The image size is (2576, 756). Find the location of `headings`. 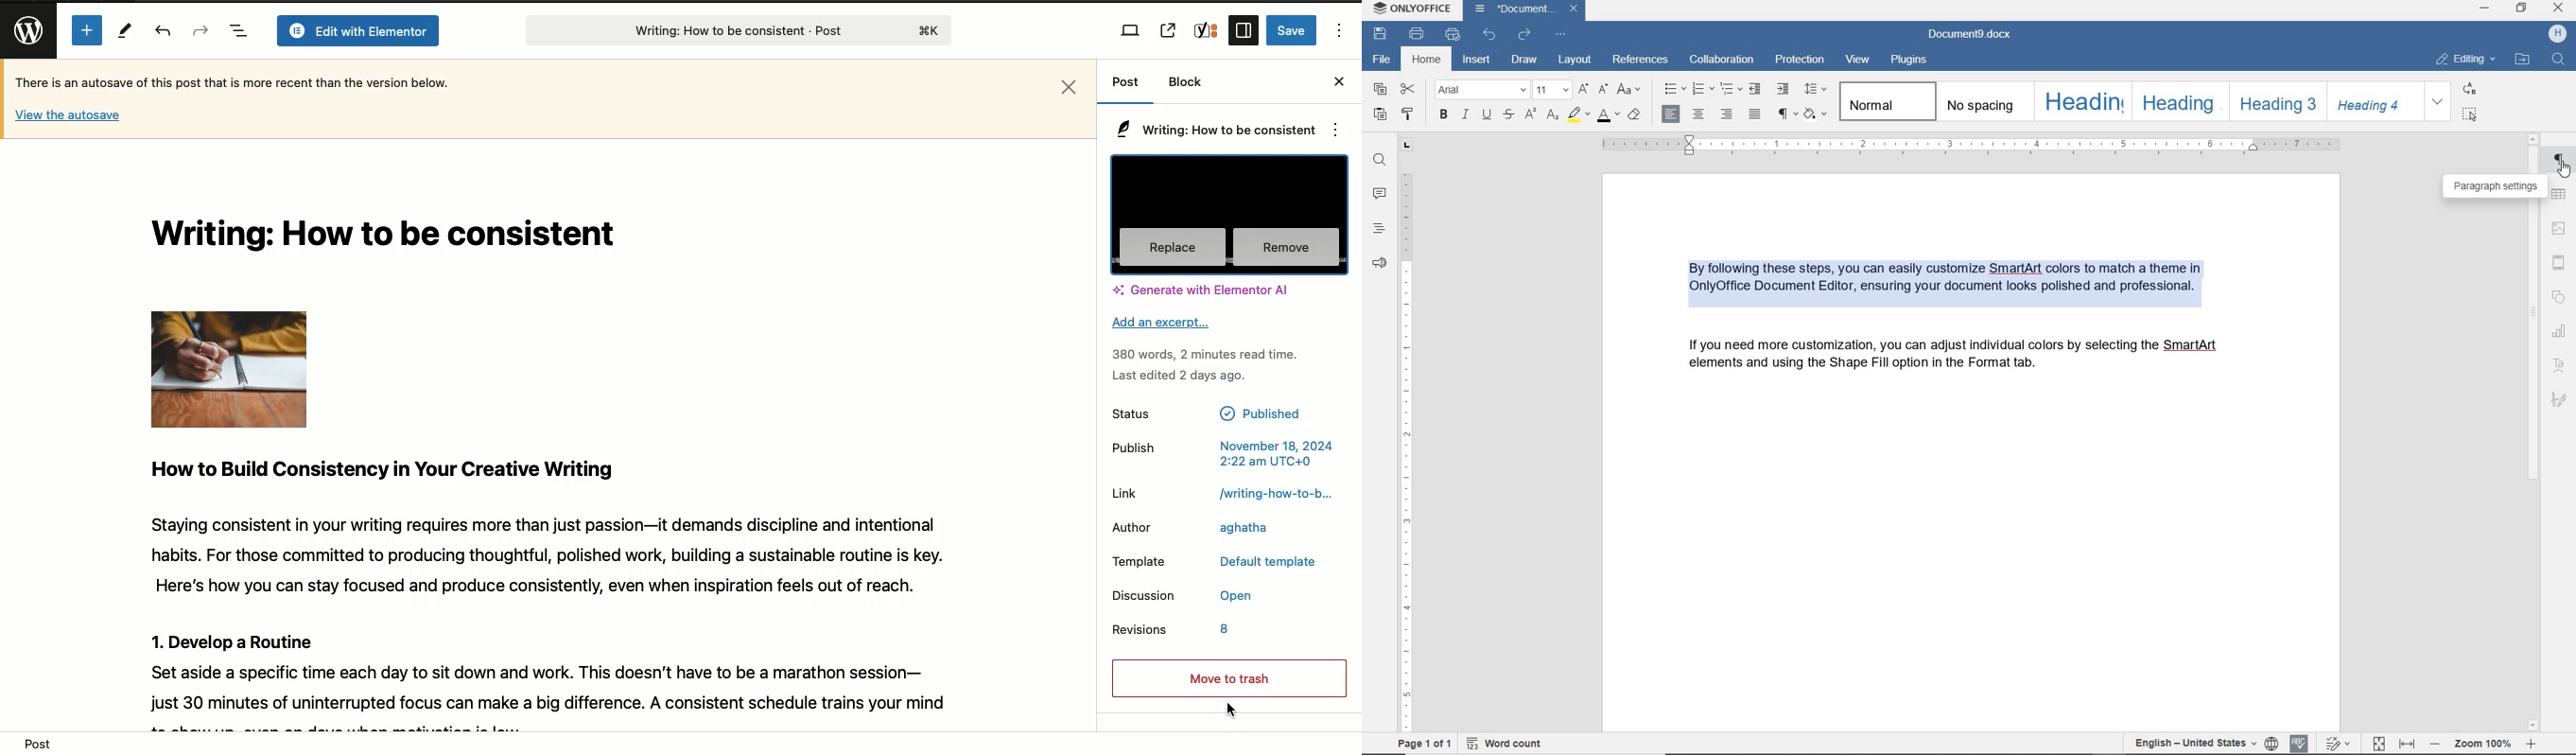

headings is located at coordinates (1379, 230).